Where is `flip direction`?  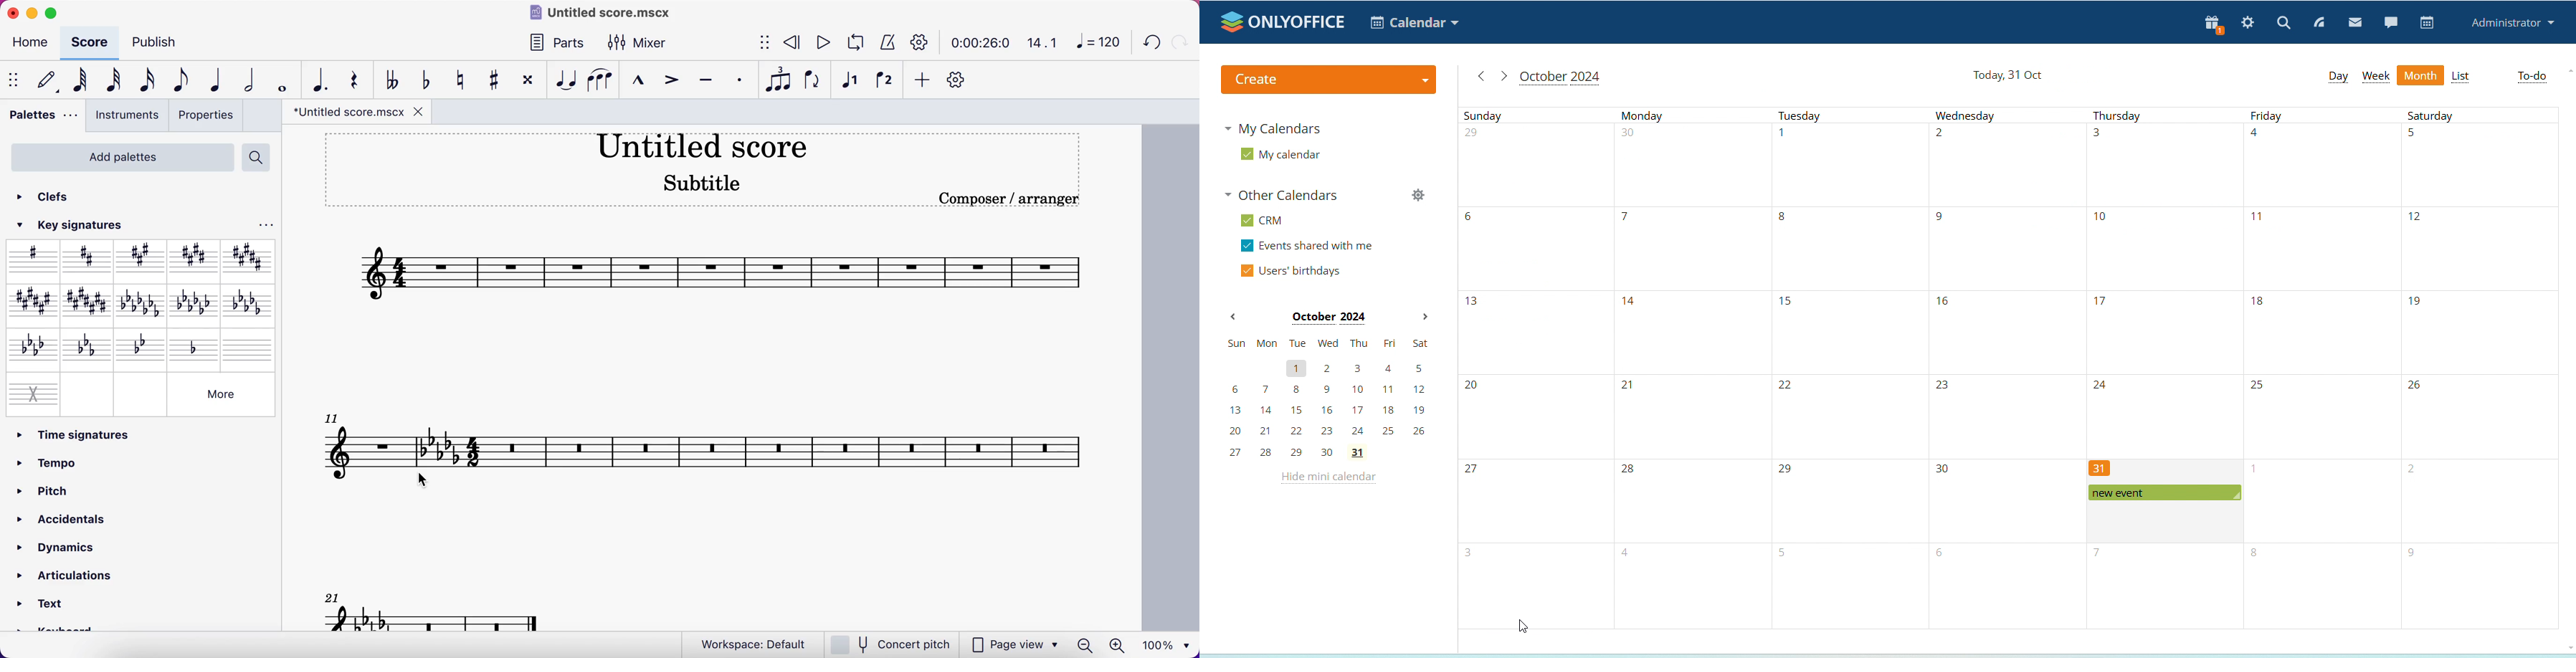 flip direction is located at coordinates (811, 83).